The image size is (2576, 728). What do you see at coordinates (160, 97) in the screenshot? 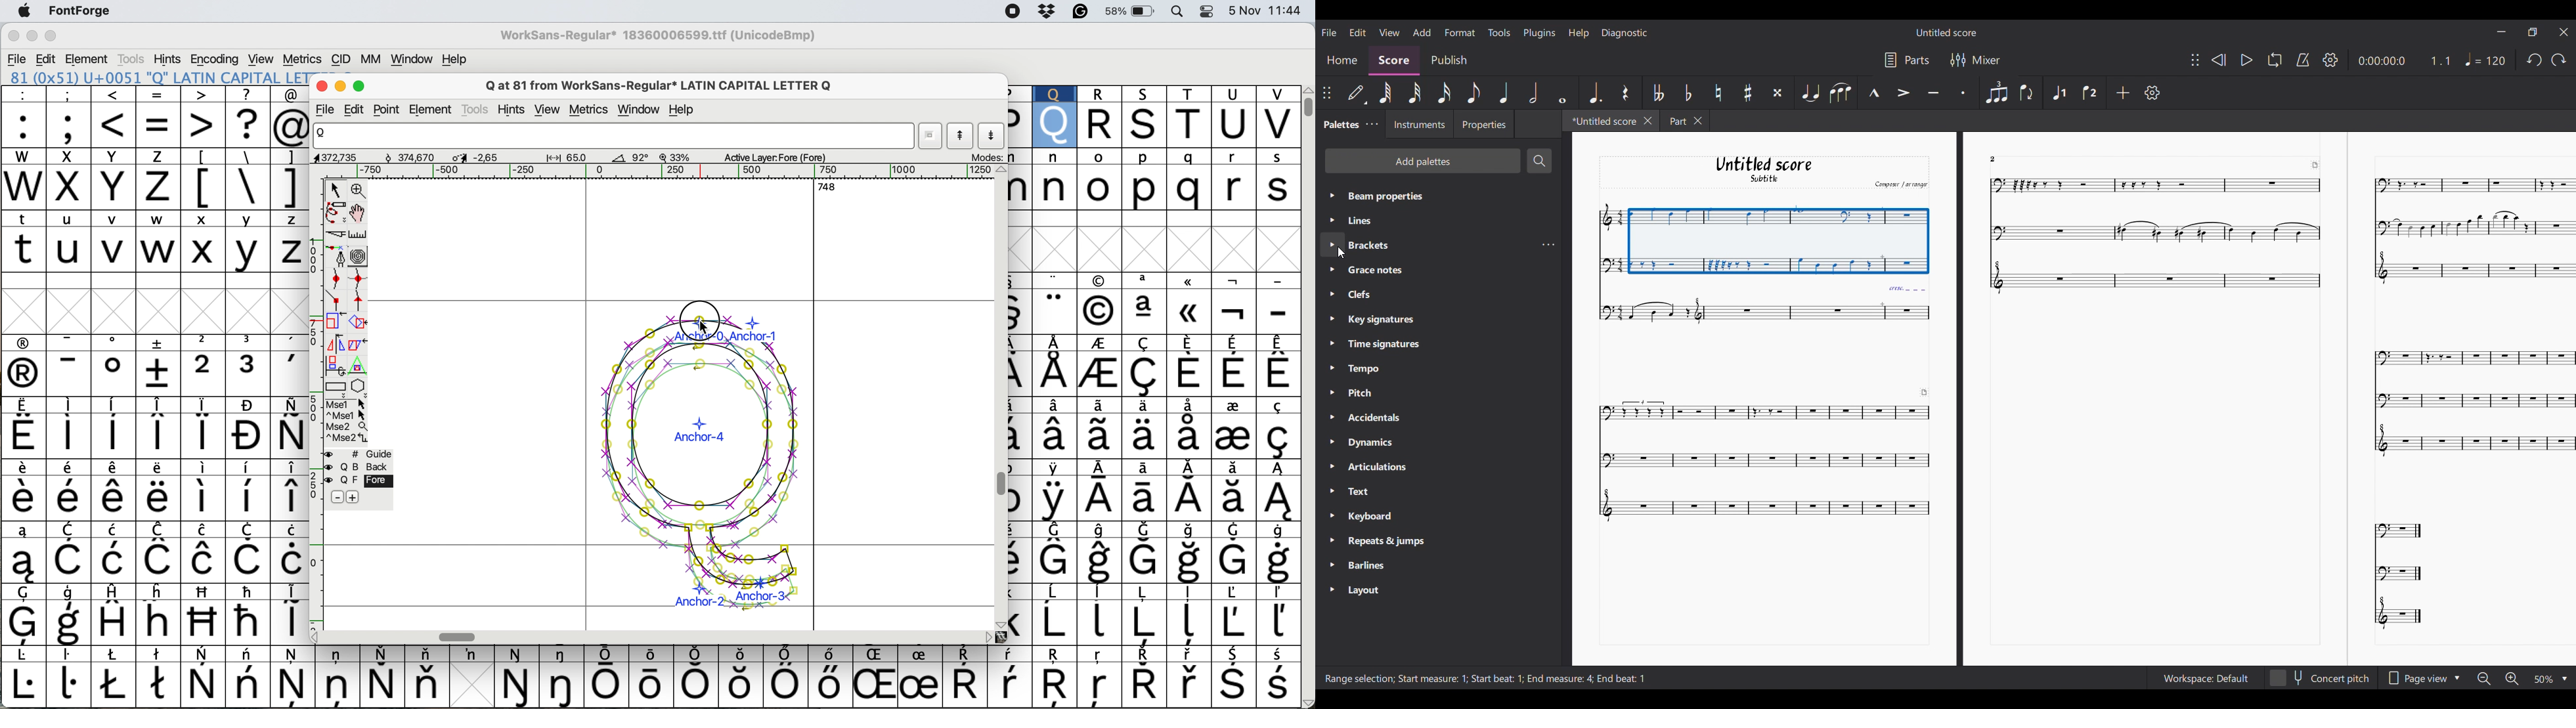
I see `special characters` at bounding box center [160, 97].